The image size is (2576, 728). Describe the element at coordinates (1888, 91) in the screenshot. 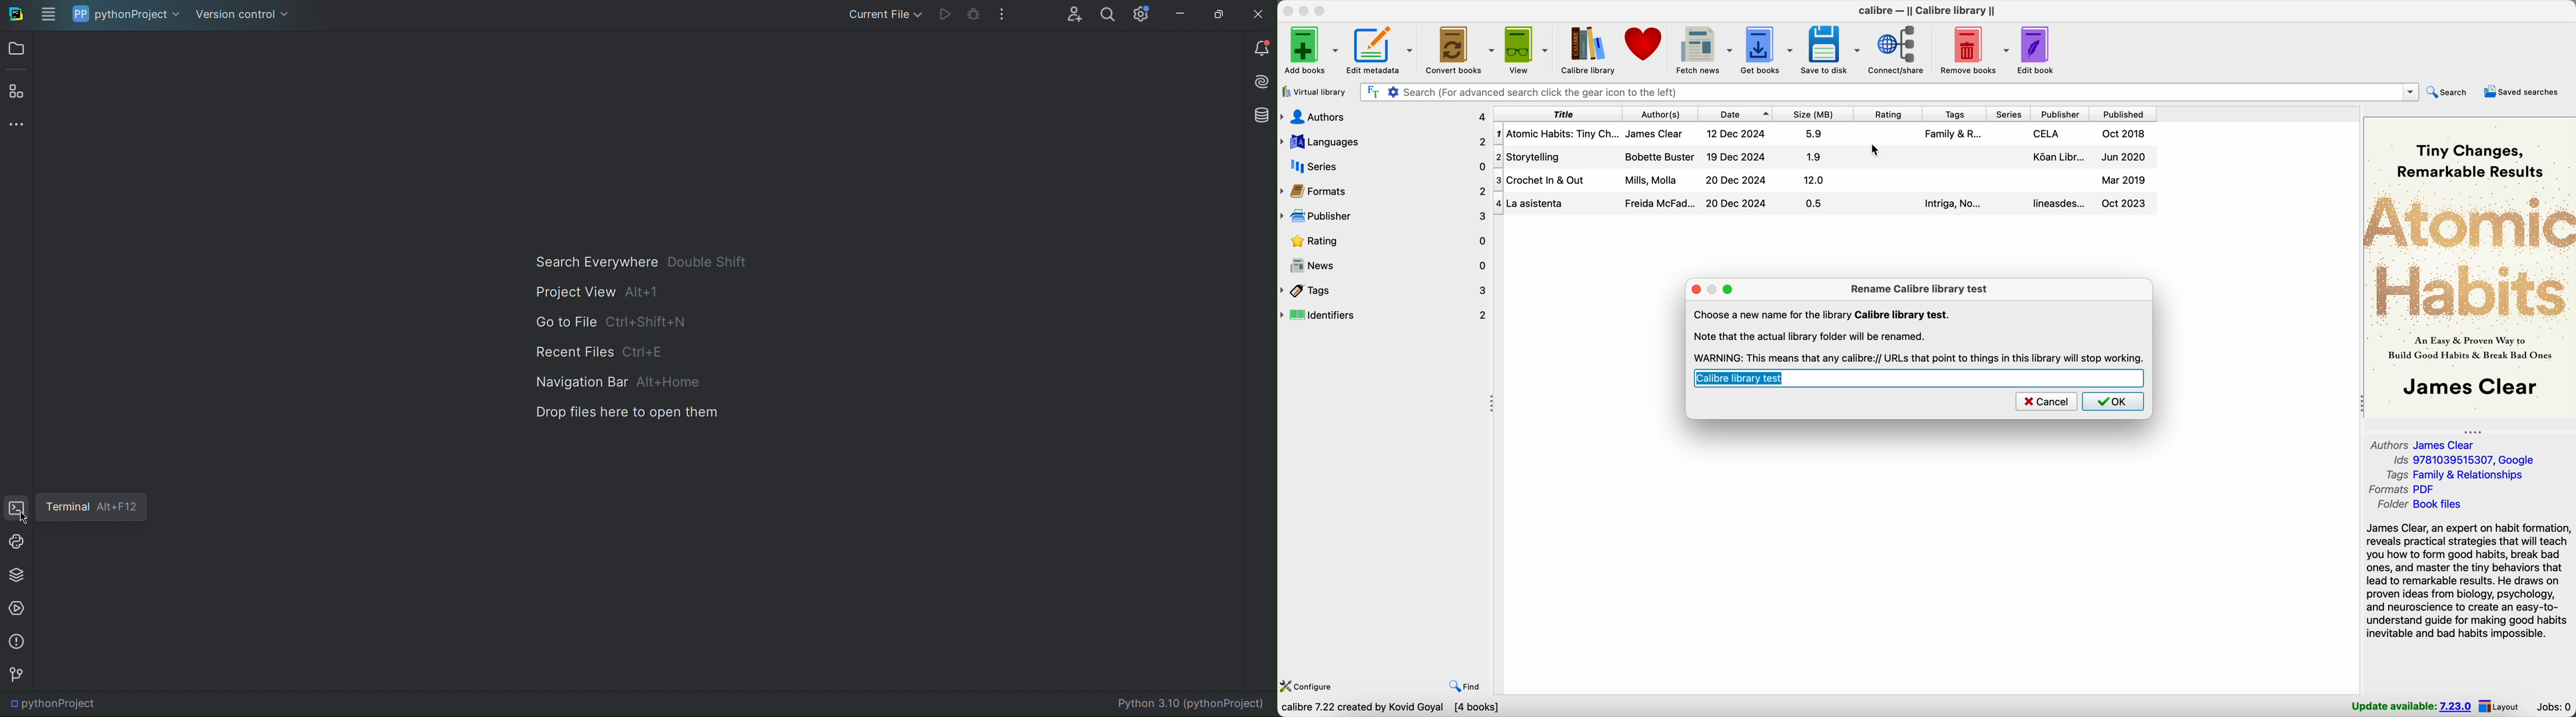

I see `search bar` at that location.